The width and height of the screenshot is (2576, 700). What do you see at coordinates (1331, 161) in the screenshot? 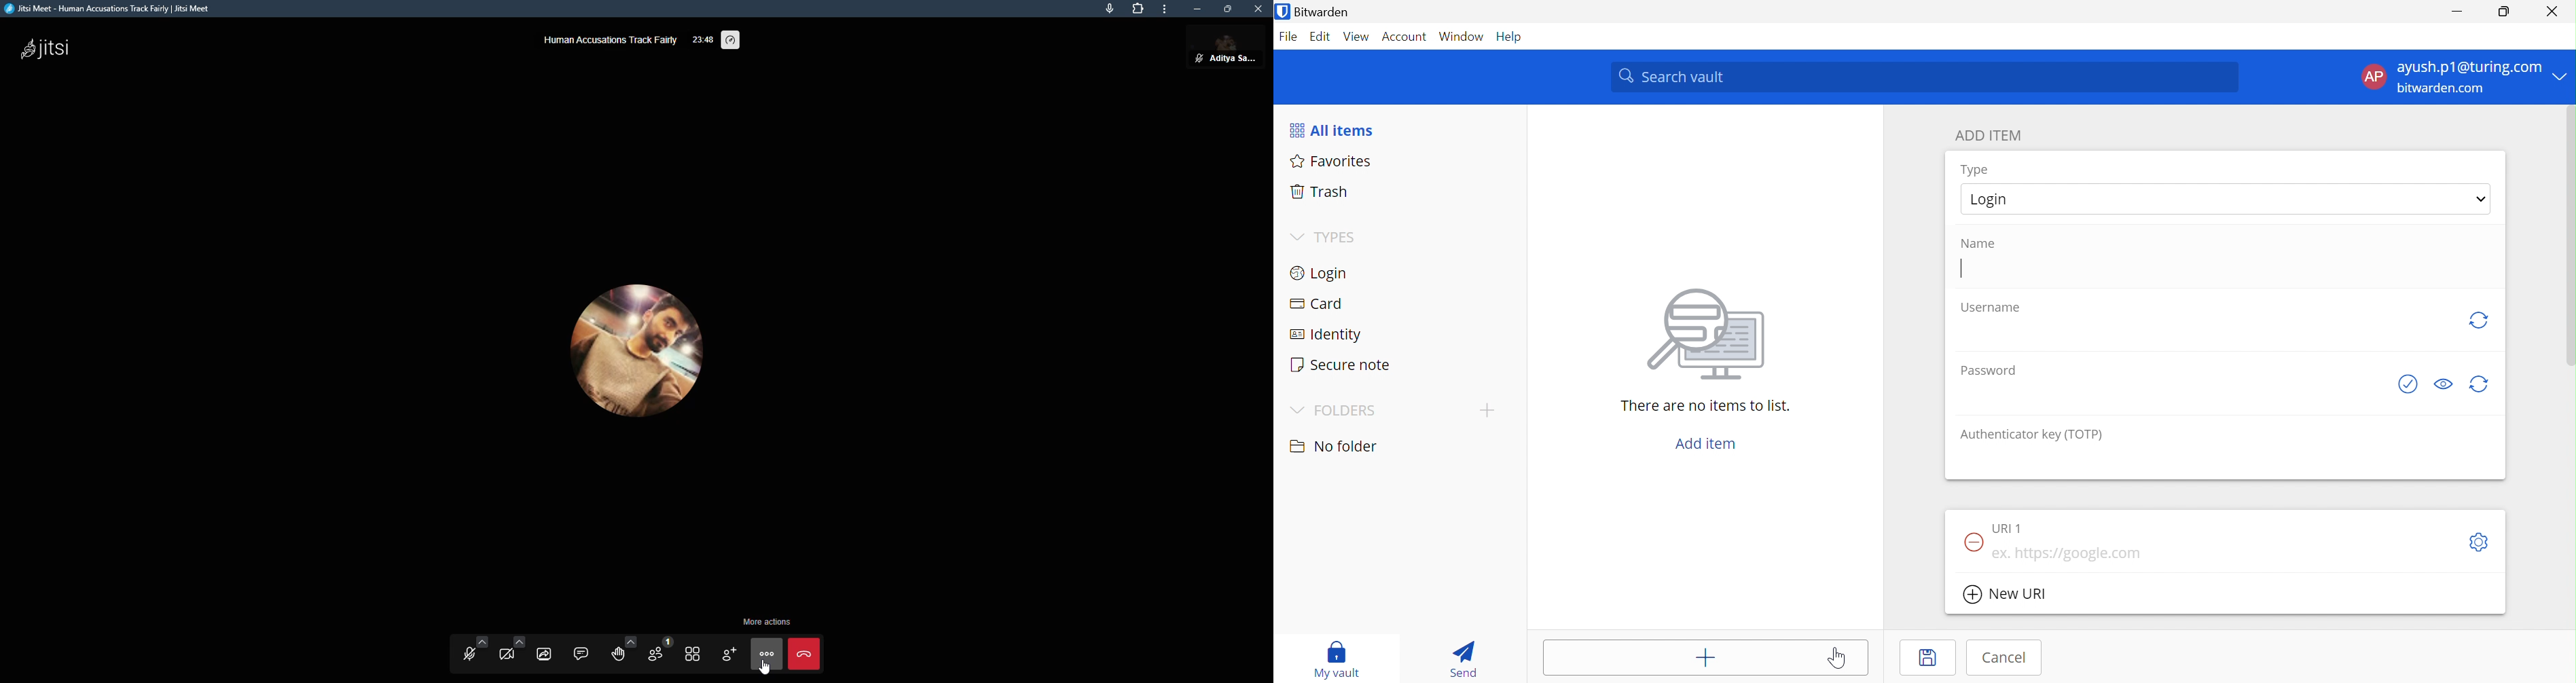
I see `Favorites` at bounding box center [1331, 161].